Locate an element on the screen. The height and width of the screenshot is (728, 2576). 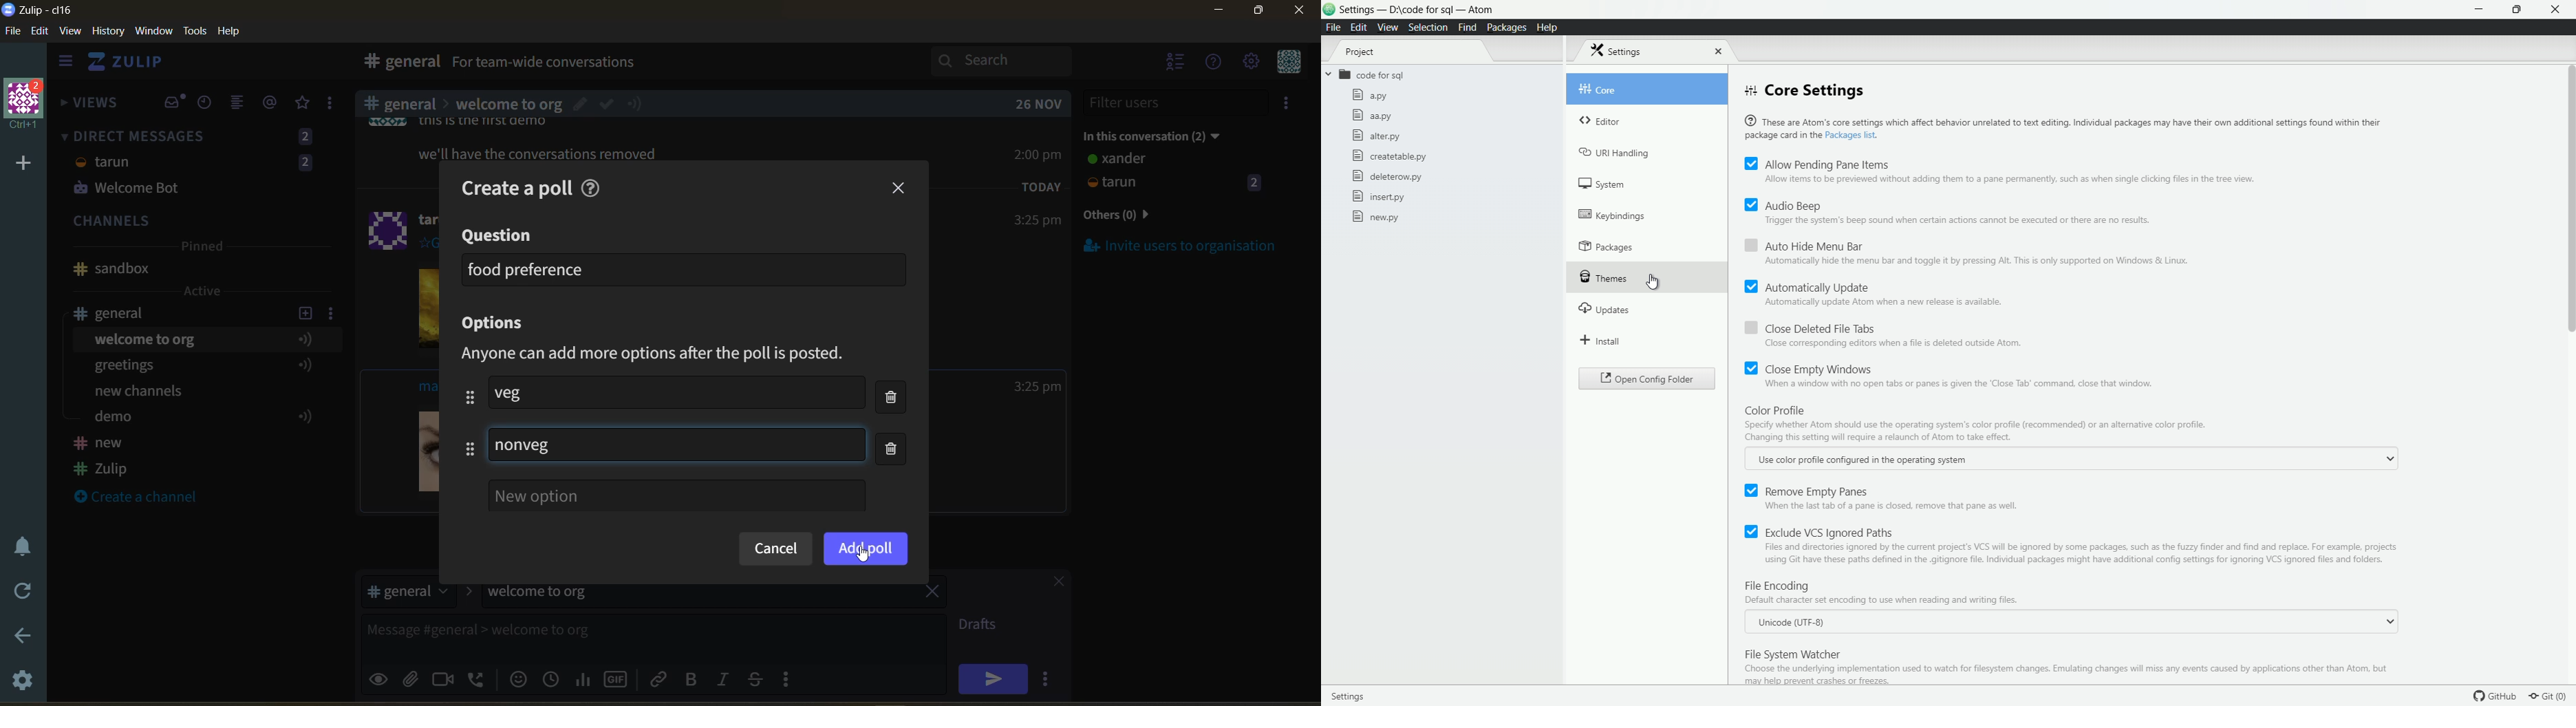
drafts is located at coordinates (983, 626).